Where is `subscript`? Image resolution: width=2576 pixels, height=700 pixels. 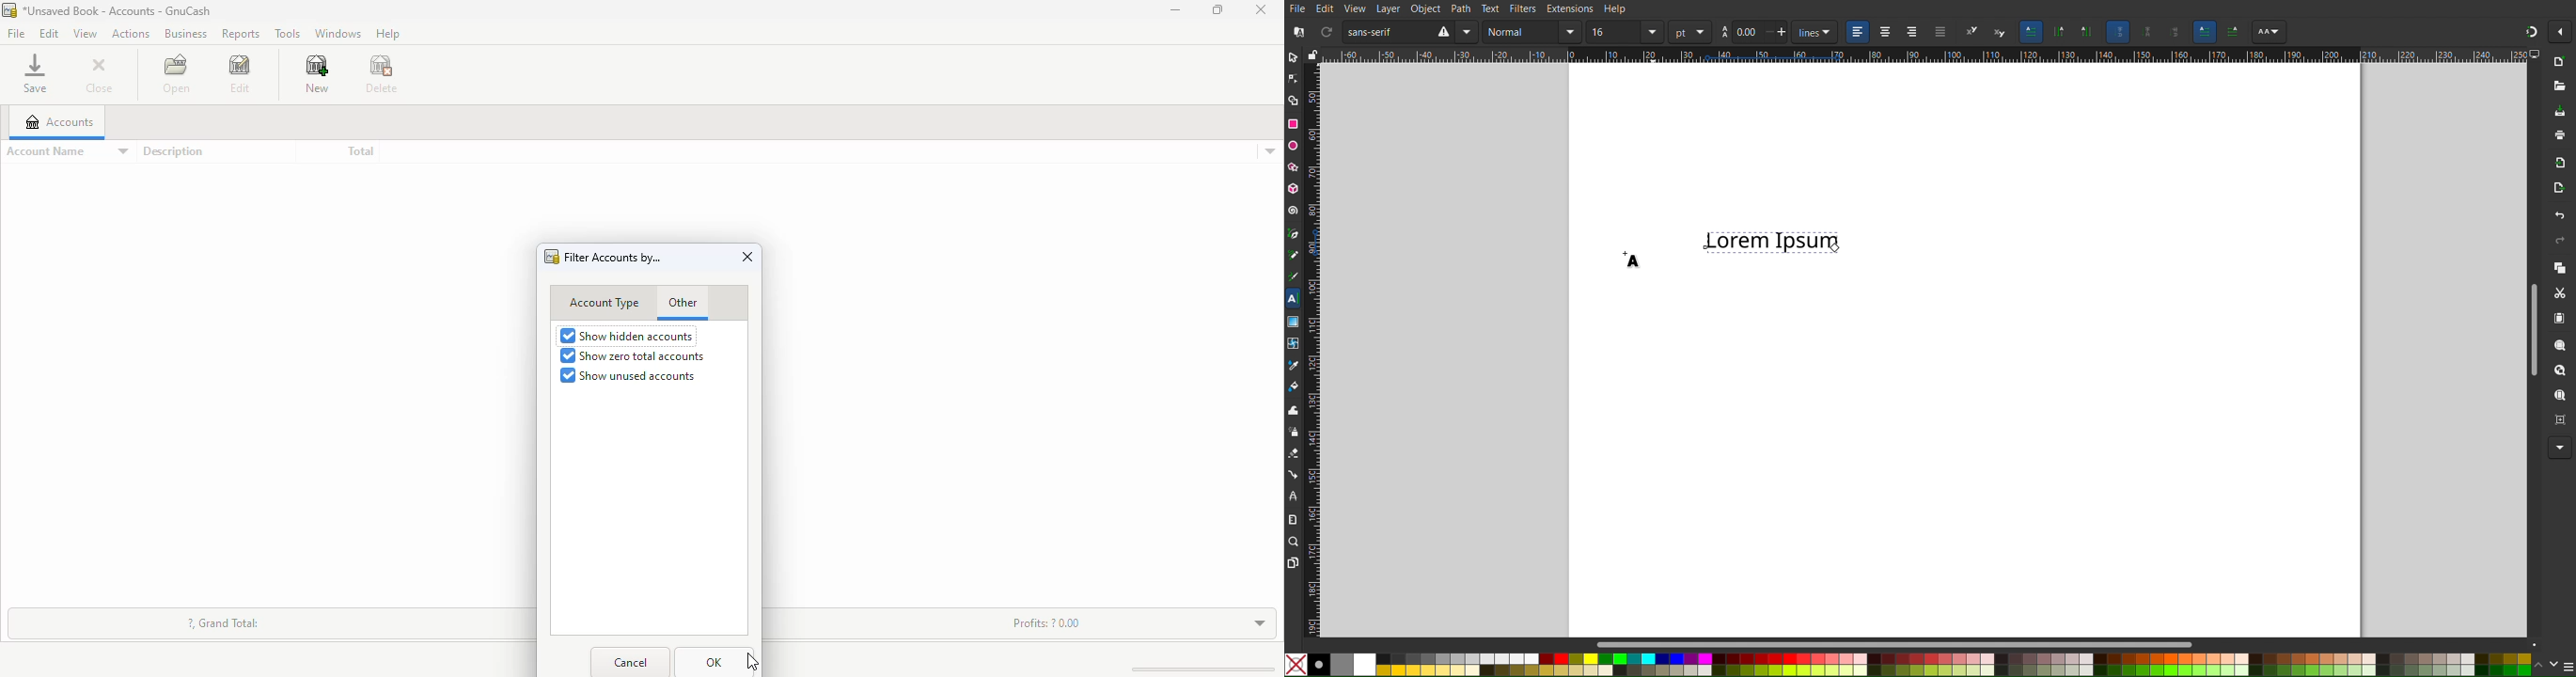 subscript is located at coordinates (1999, 30).